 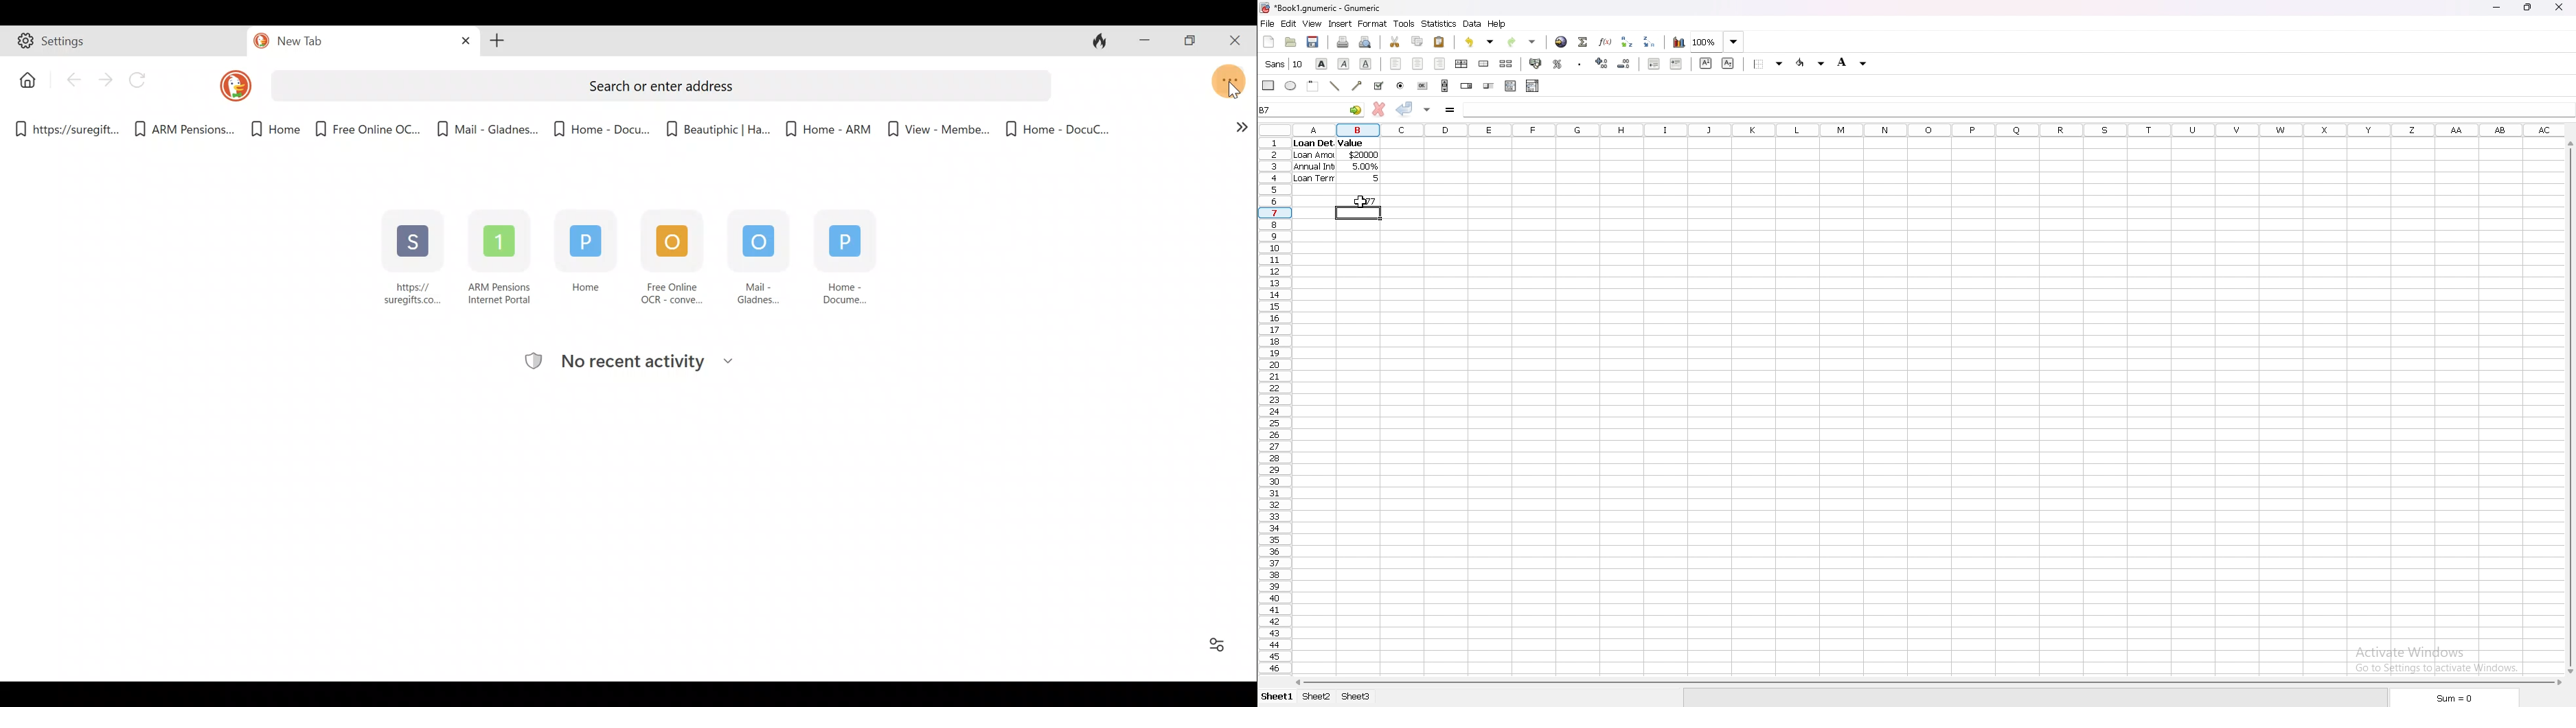 What do you see at coordinates (185, 127) in the screenshot?
I see `Bookmark 2` at bounding box center [185, 127].